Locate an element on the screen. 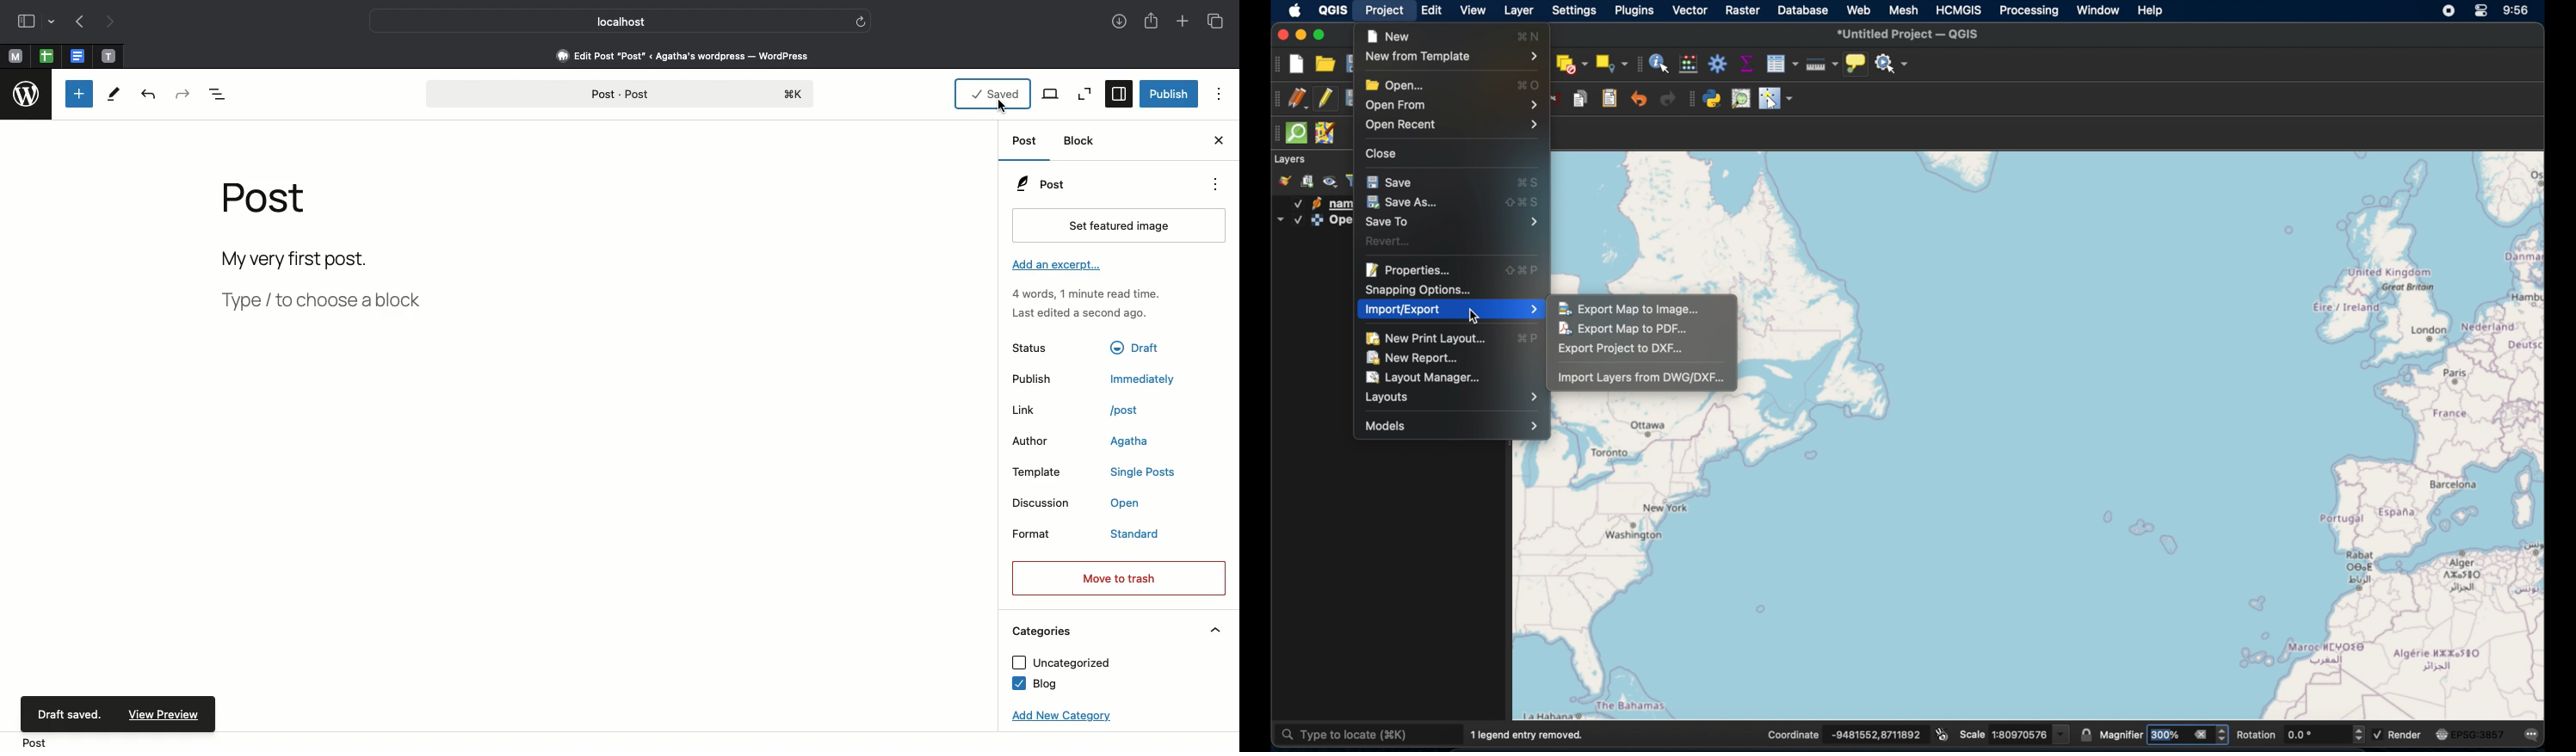 The width and height of the screenshot is (2576, 756). Publish is located at coordinates (1044, 379).